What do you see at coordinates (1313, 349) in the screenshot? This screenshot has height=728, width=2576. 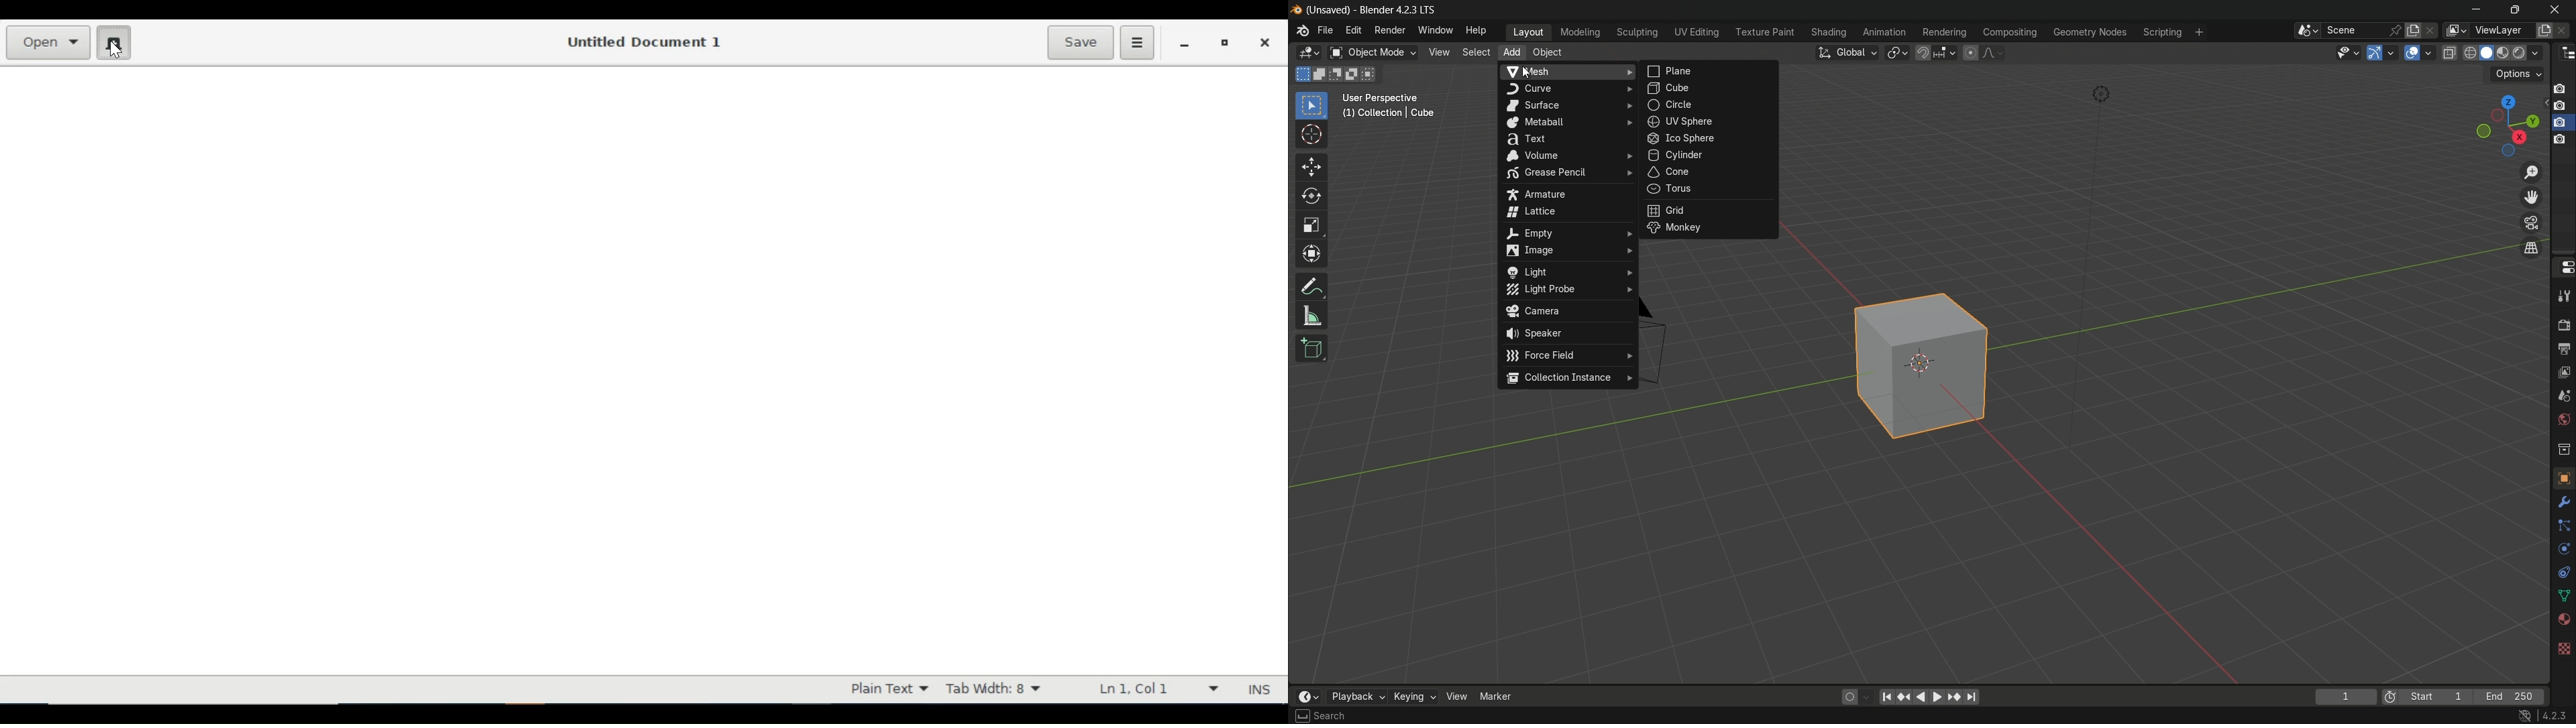 I see `add cube` at bounding box center [1313, 349].